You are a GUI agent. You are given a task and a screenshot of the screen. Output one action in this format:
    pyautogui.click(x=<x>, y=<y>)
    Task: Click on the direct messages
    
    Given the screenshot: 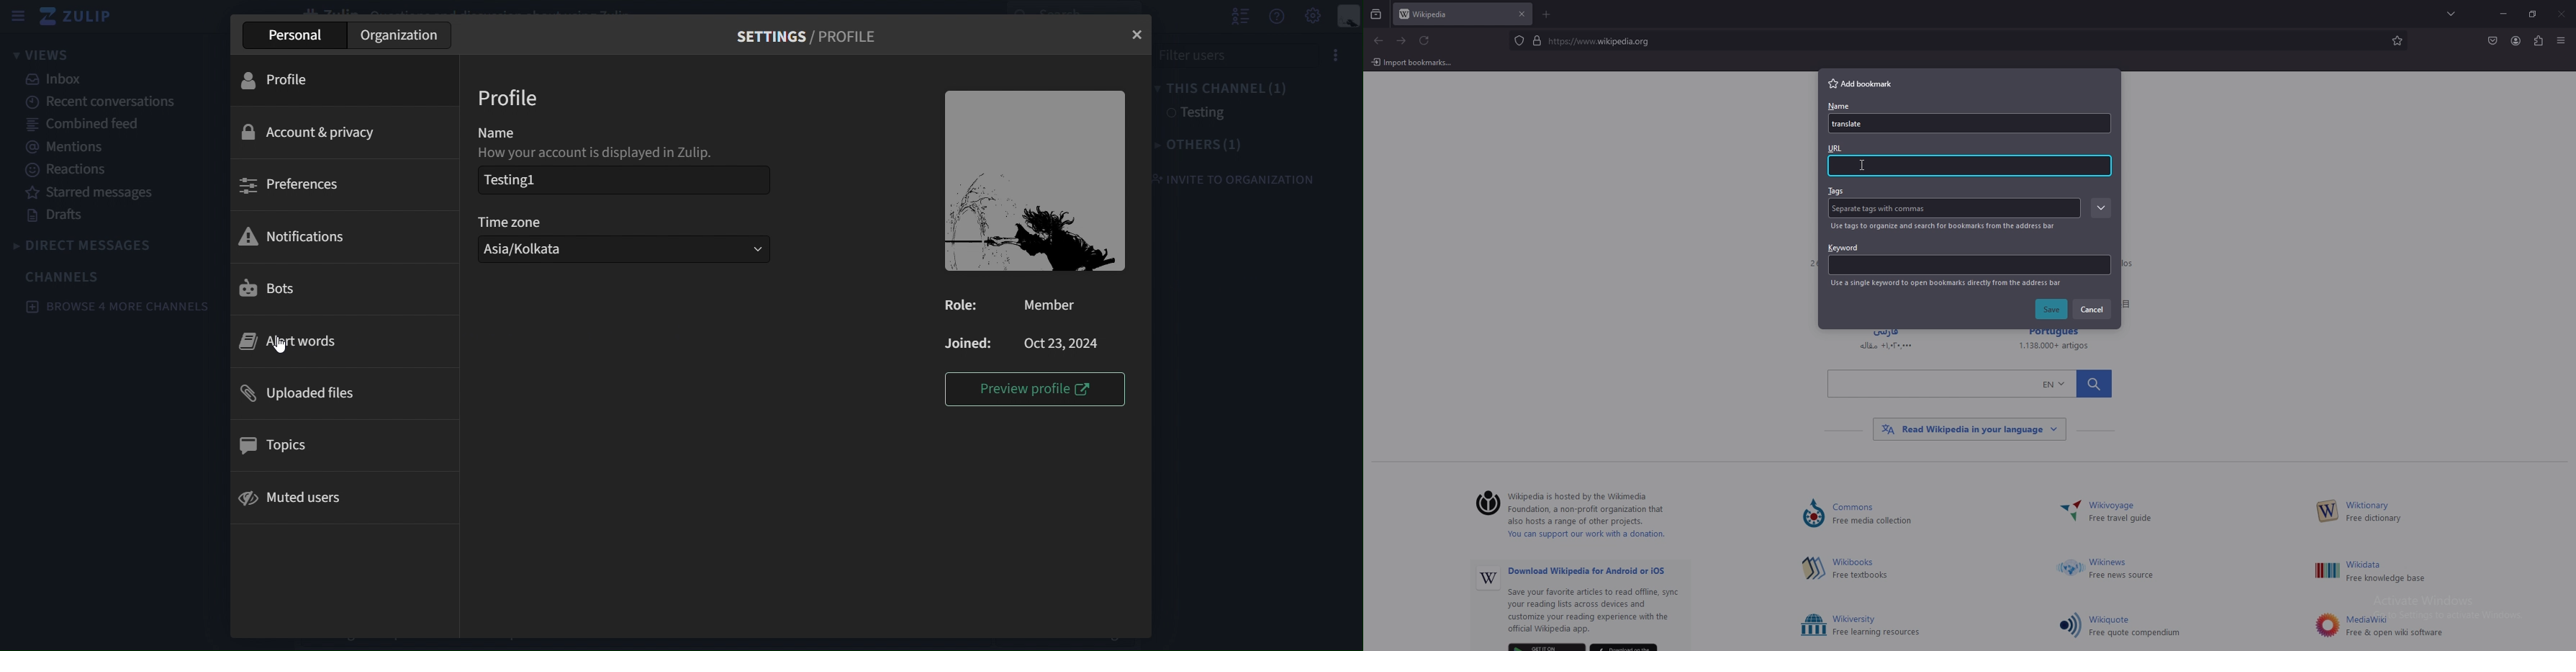 What is the action you would take?
    pyautogui.click(x=87, y=243)
    